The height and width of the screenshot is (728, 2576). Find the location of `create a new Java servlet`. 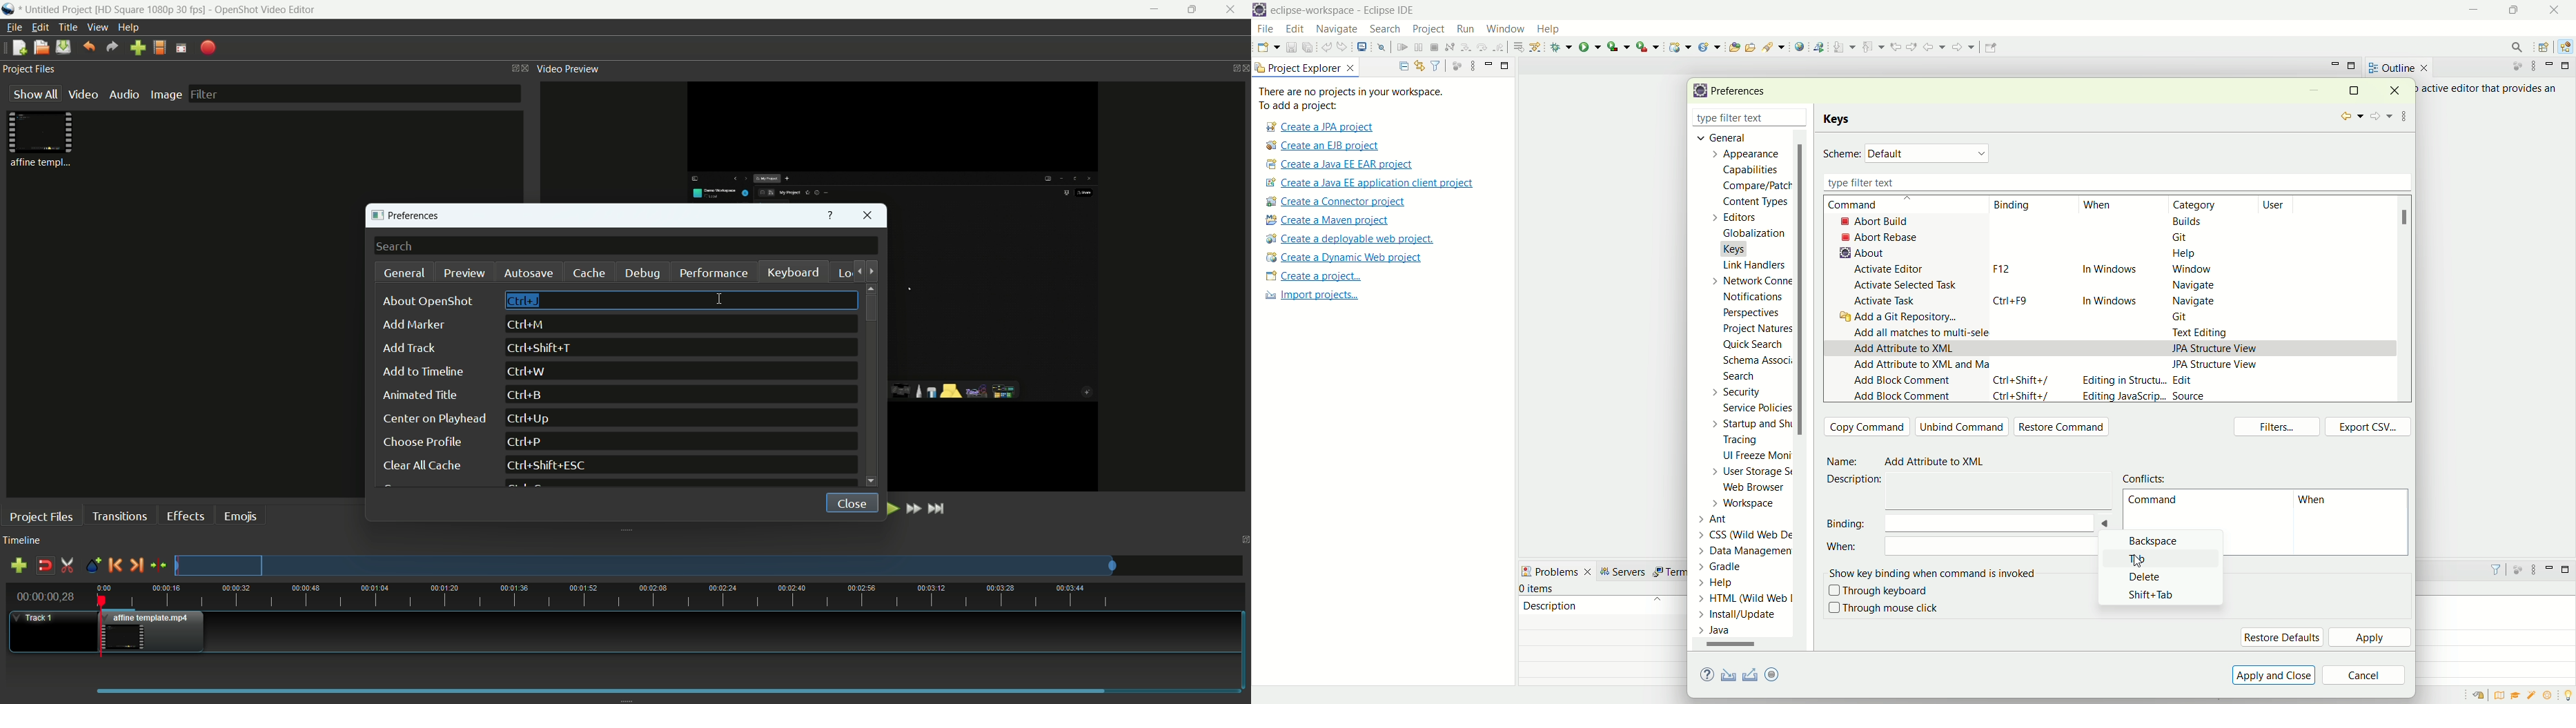

create a new Java servlet is located at coordinates (1713, 47).